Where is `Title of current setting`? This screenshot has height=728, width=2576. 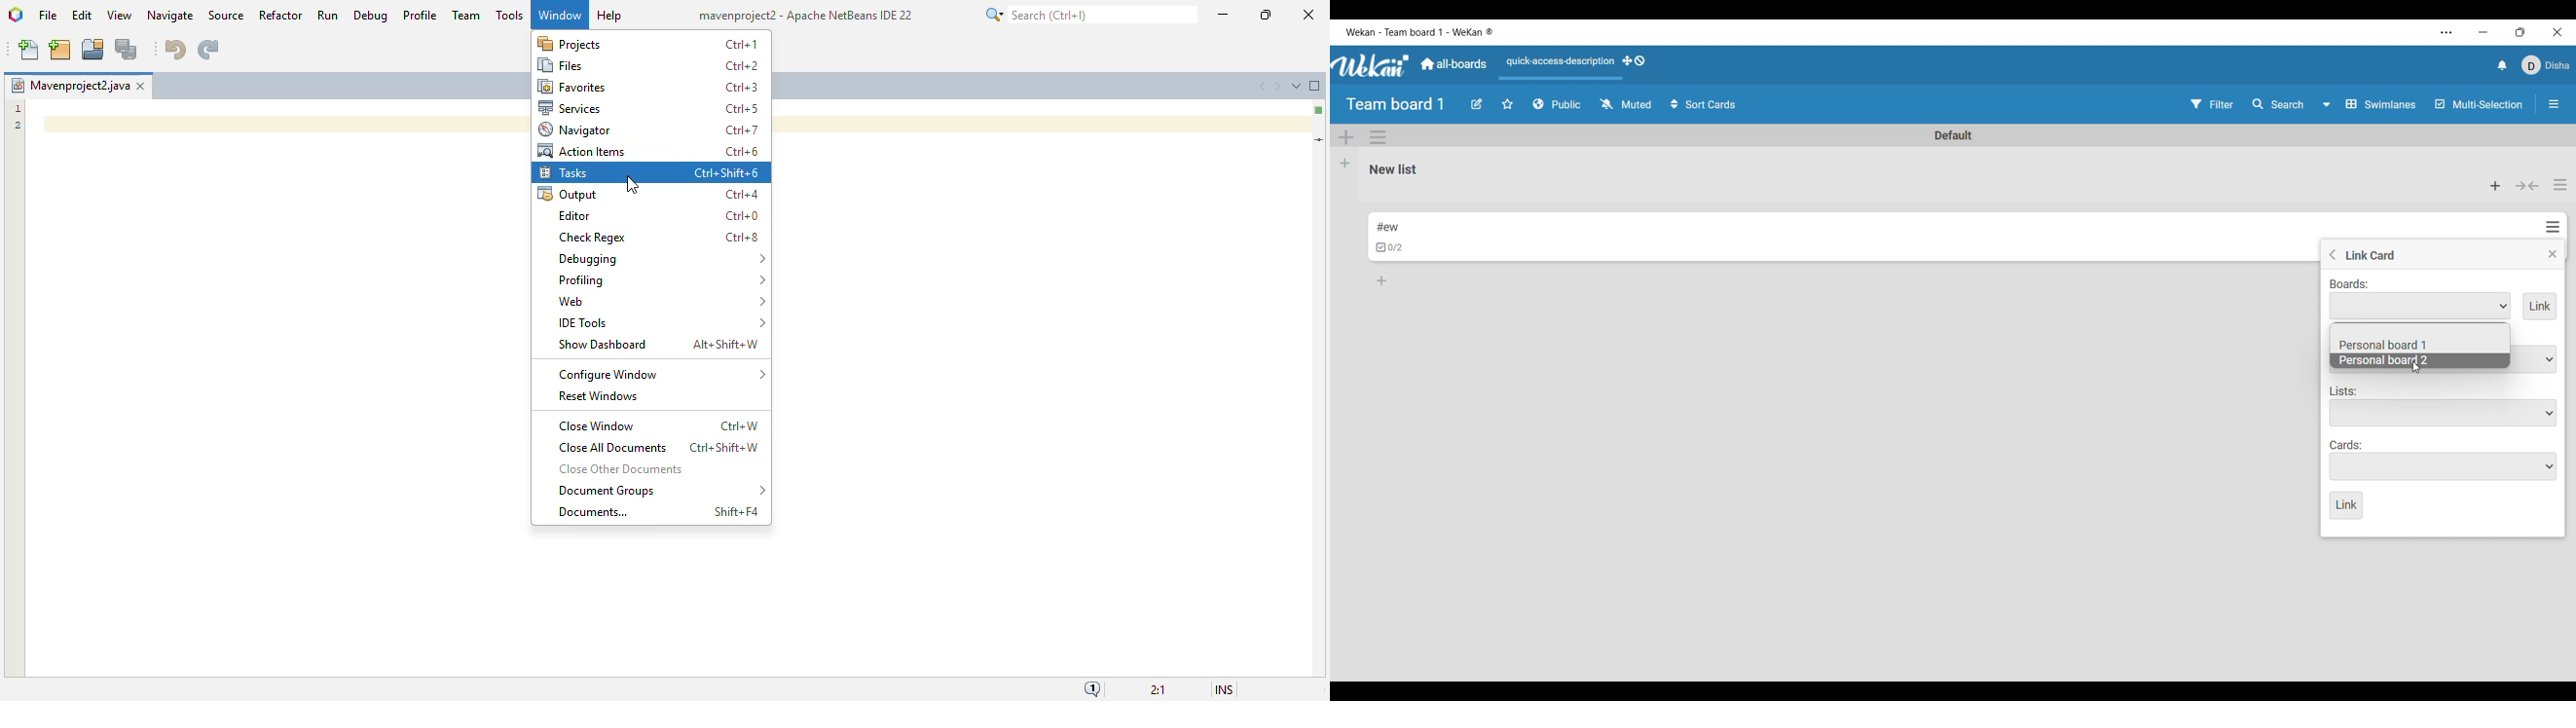
Title of current setting is located at coordinates (2372, 254).